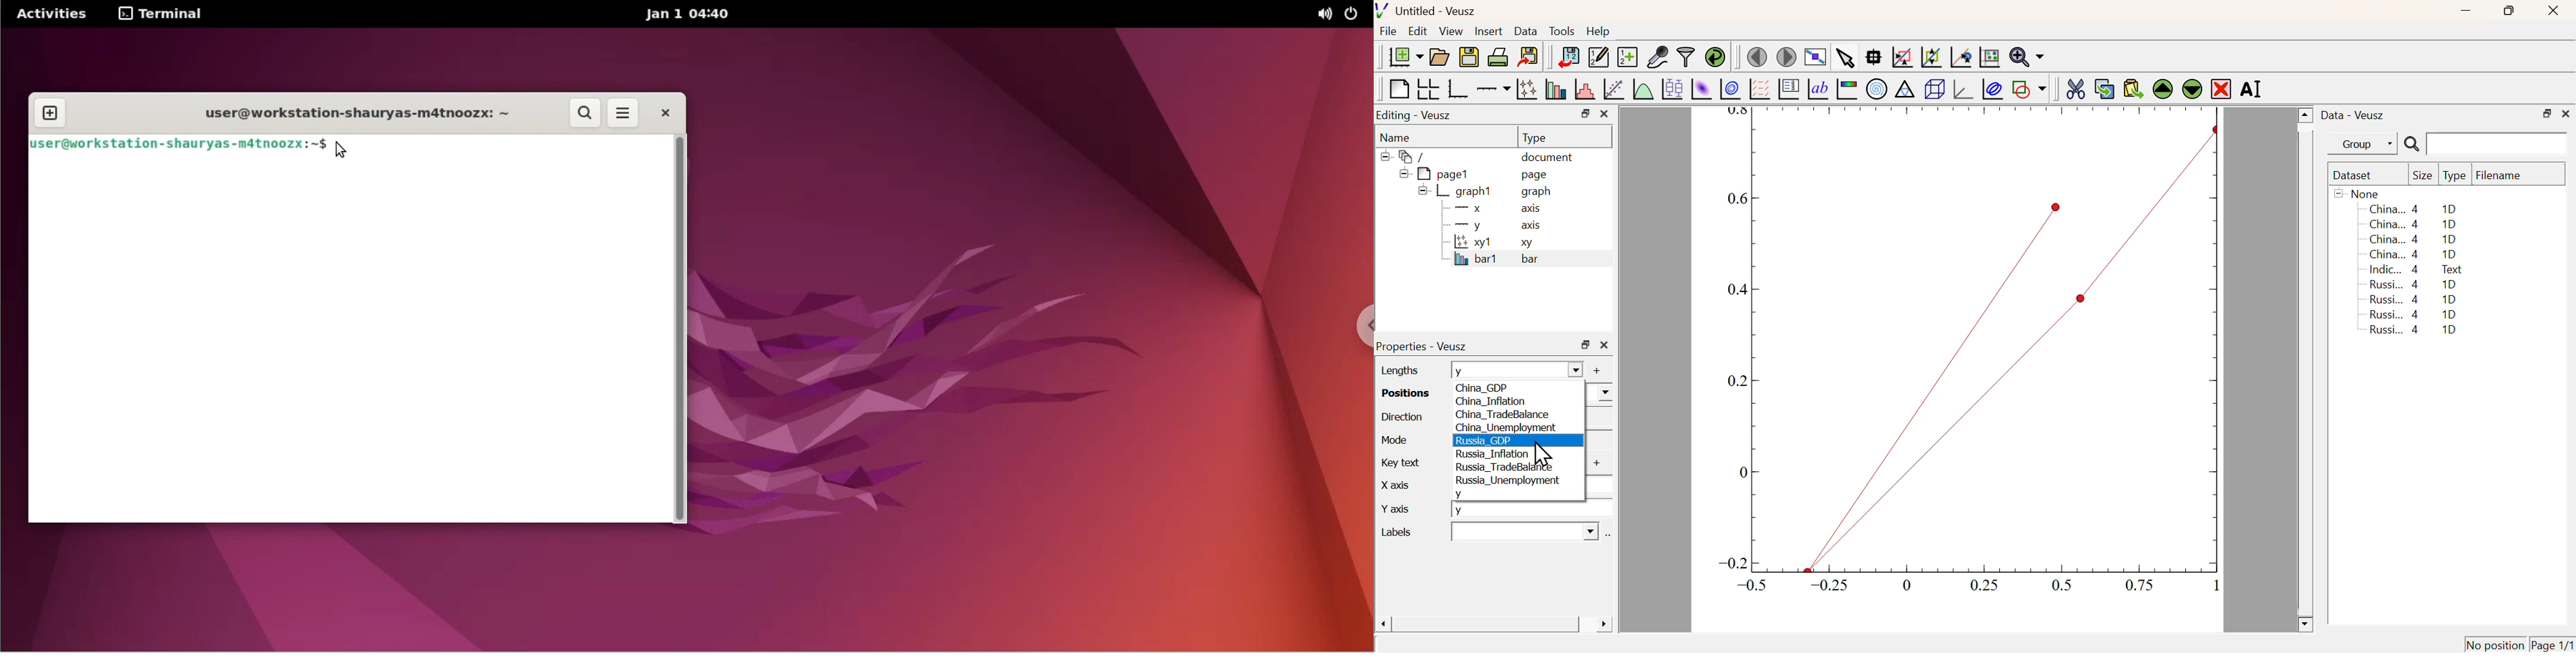 This screenshot has width=2576, height=672. I want to click on Russia TradeBalanre, so click(1505, 467).